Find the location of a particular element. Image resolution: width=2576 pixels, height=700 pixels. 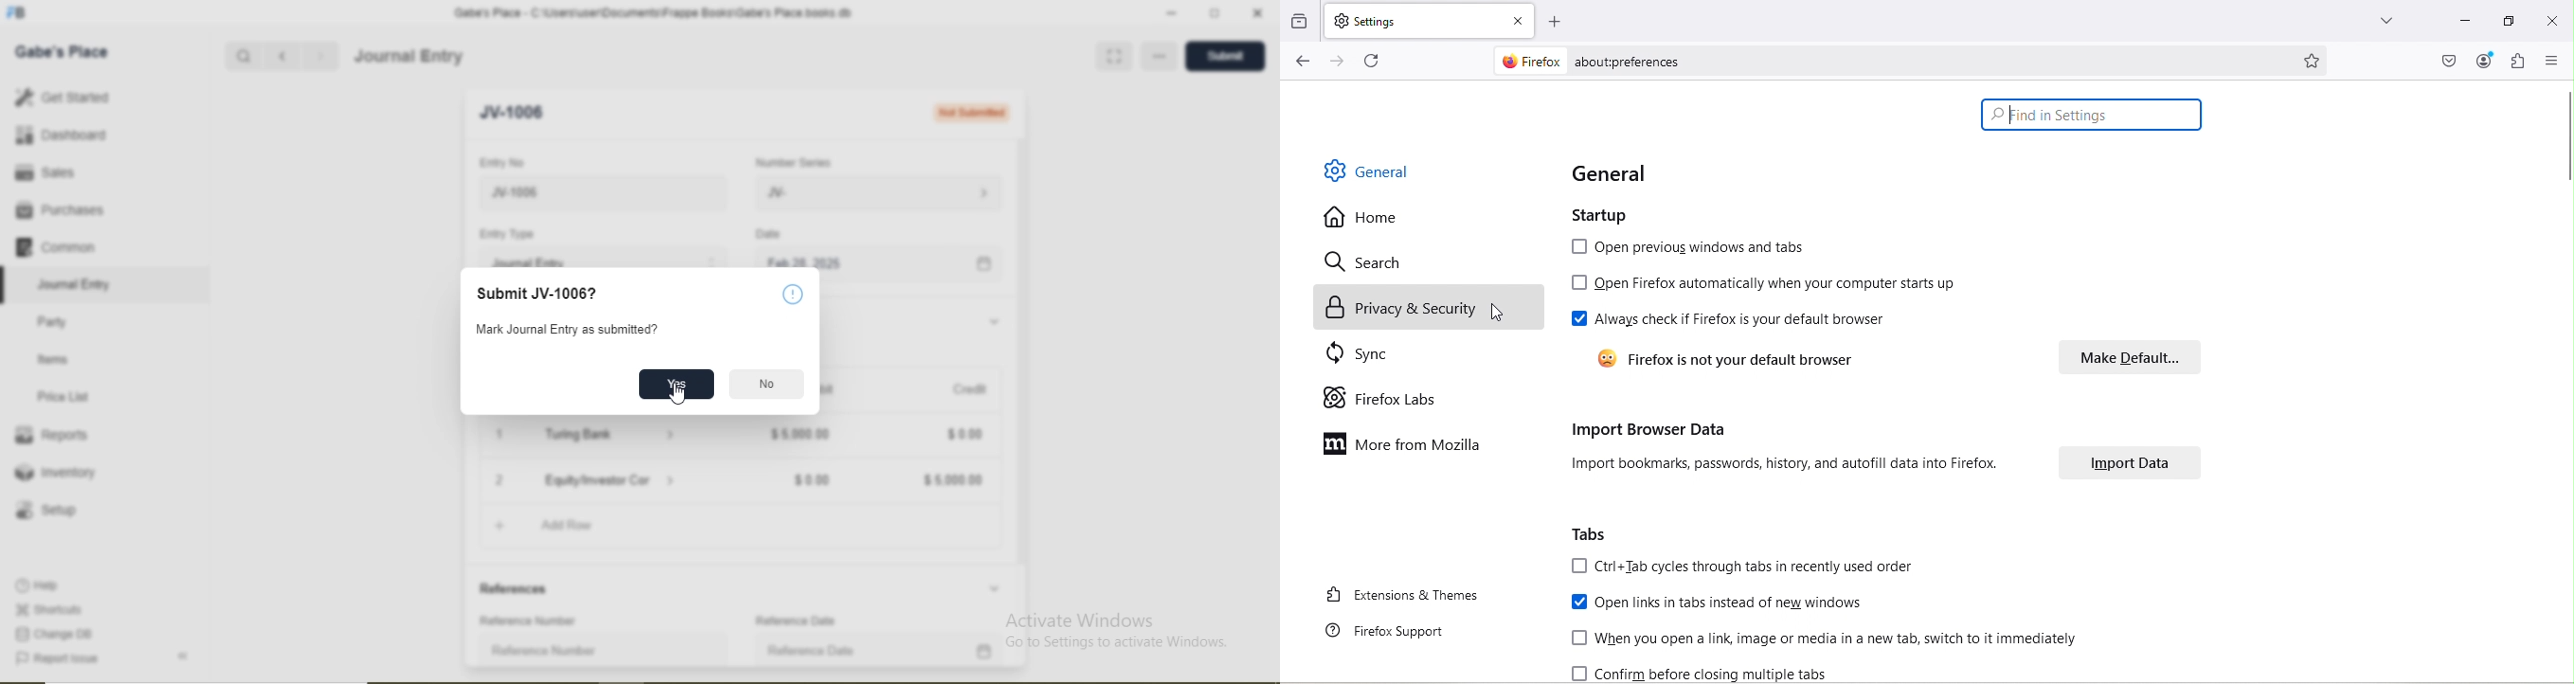

Search is located at coordinates (242, 57).